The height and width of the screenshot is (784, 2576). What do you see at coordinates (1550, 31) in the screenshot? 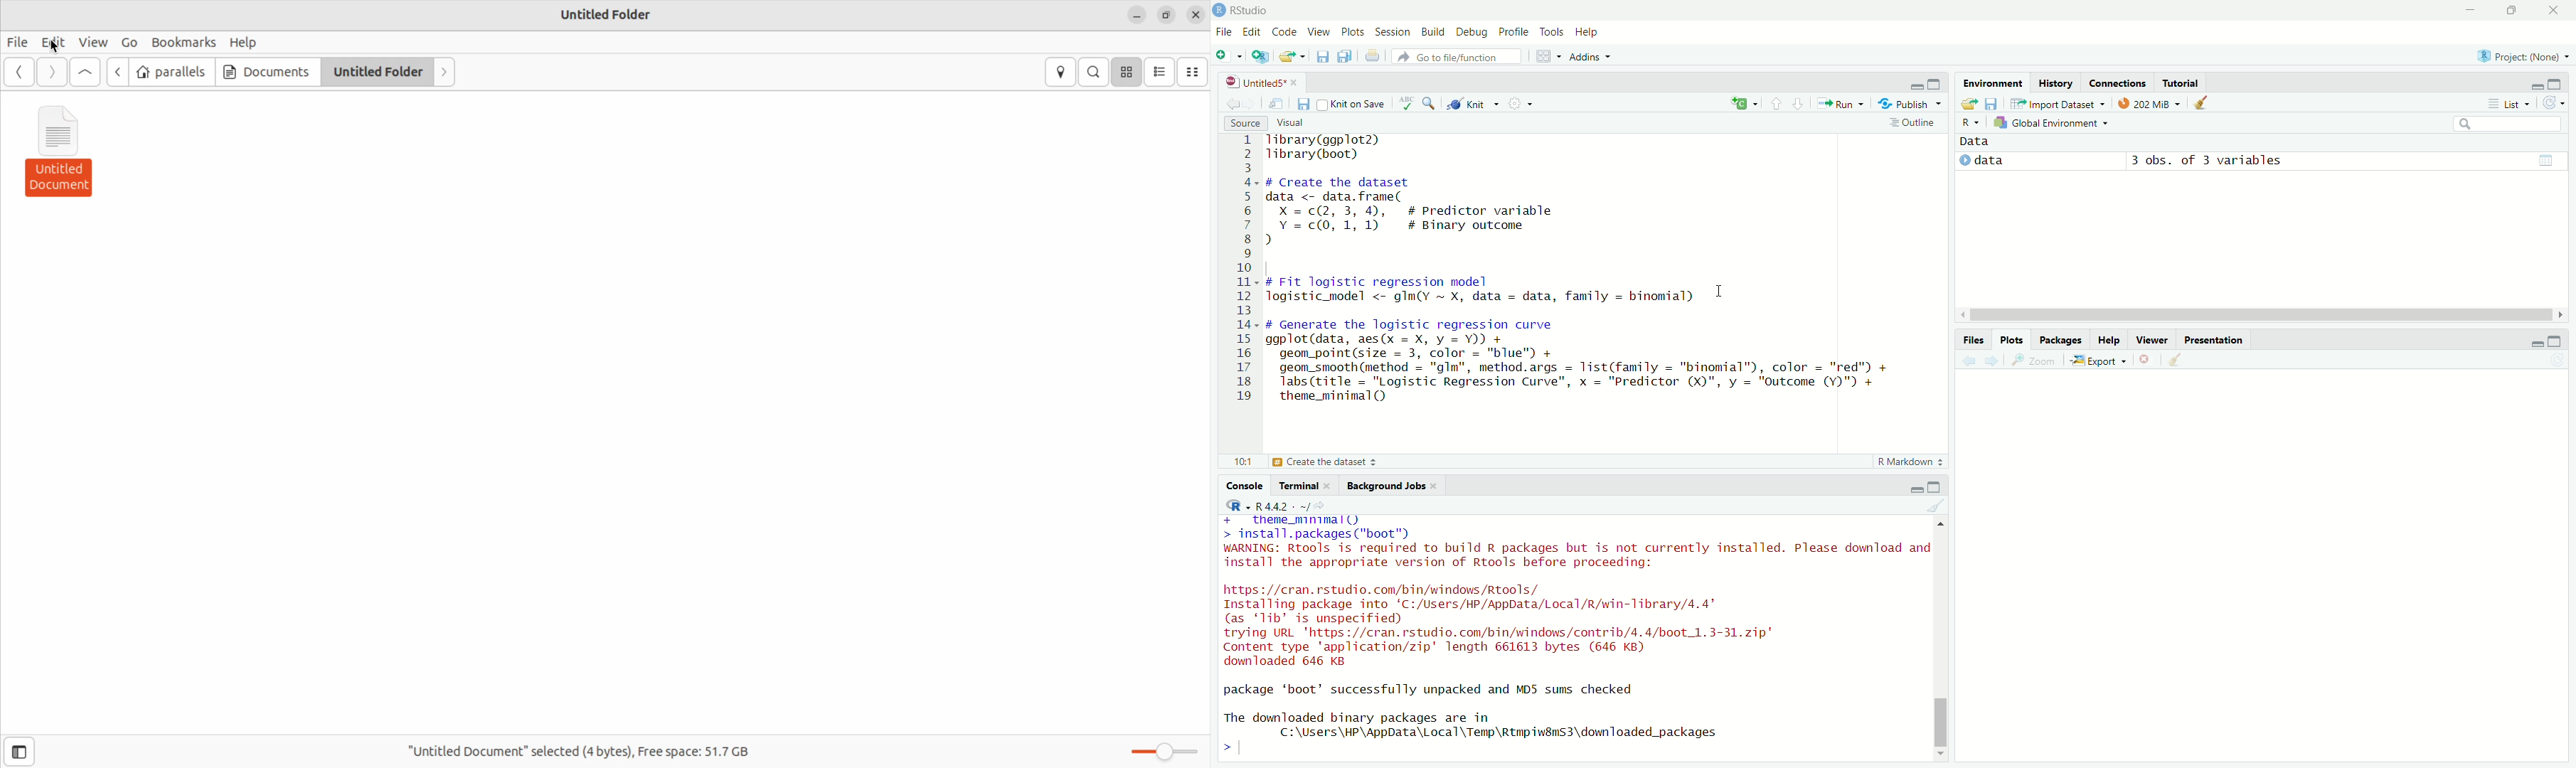
I see `Tools` at bounding box center [1550, 31].